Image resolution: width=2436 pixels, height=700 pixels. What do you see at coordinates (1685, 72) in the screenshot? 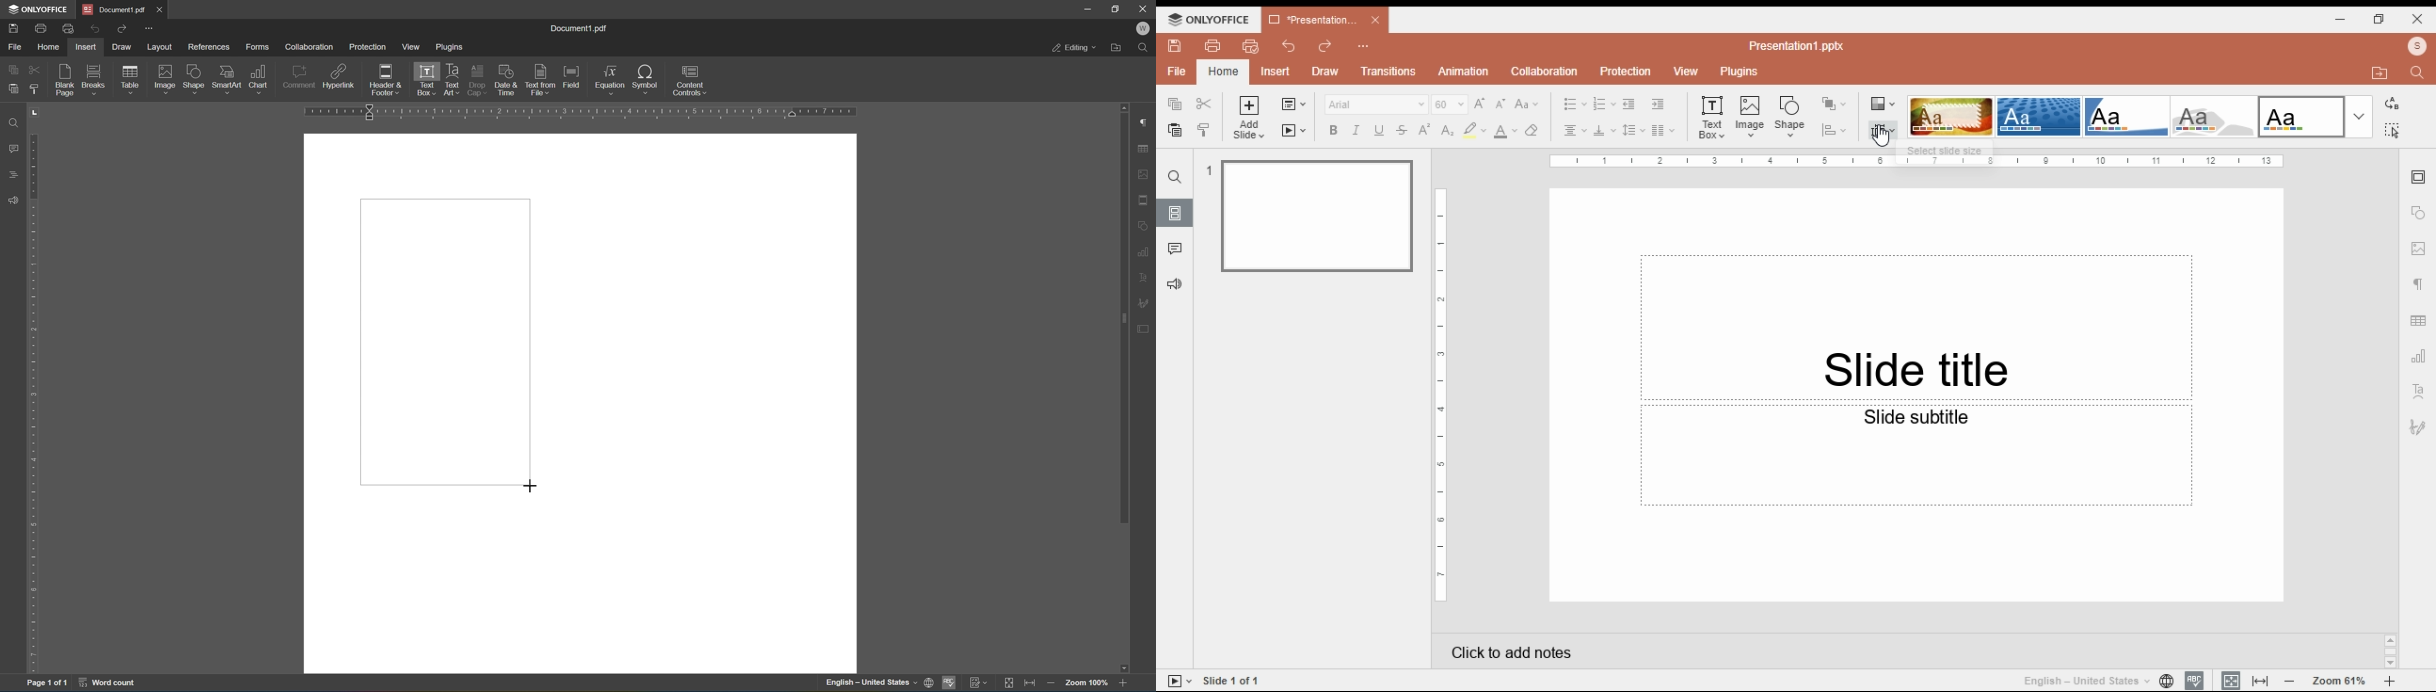
I see `view` at bounding box center [1685, 72].